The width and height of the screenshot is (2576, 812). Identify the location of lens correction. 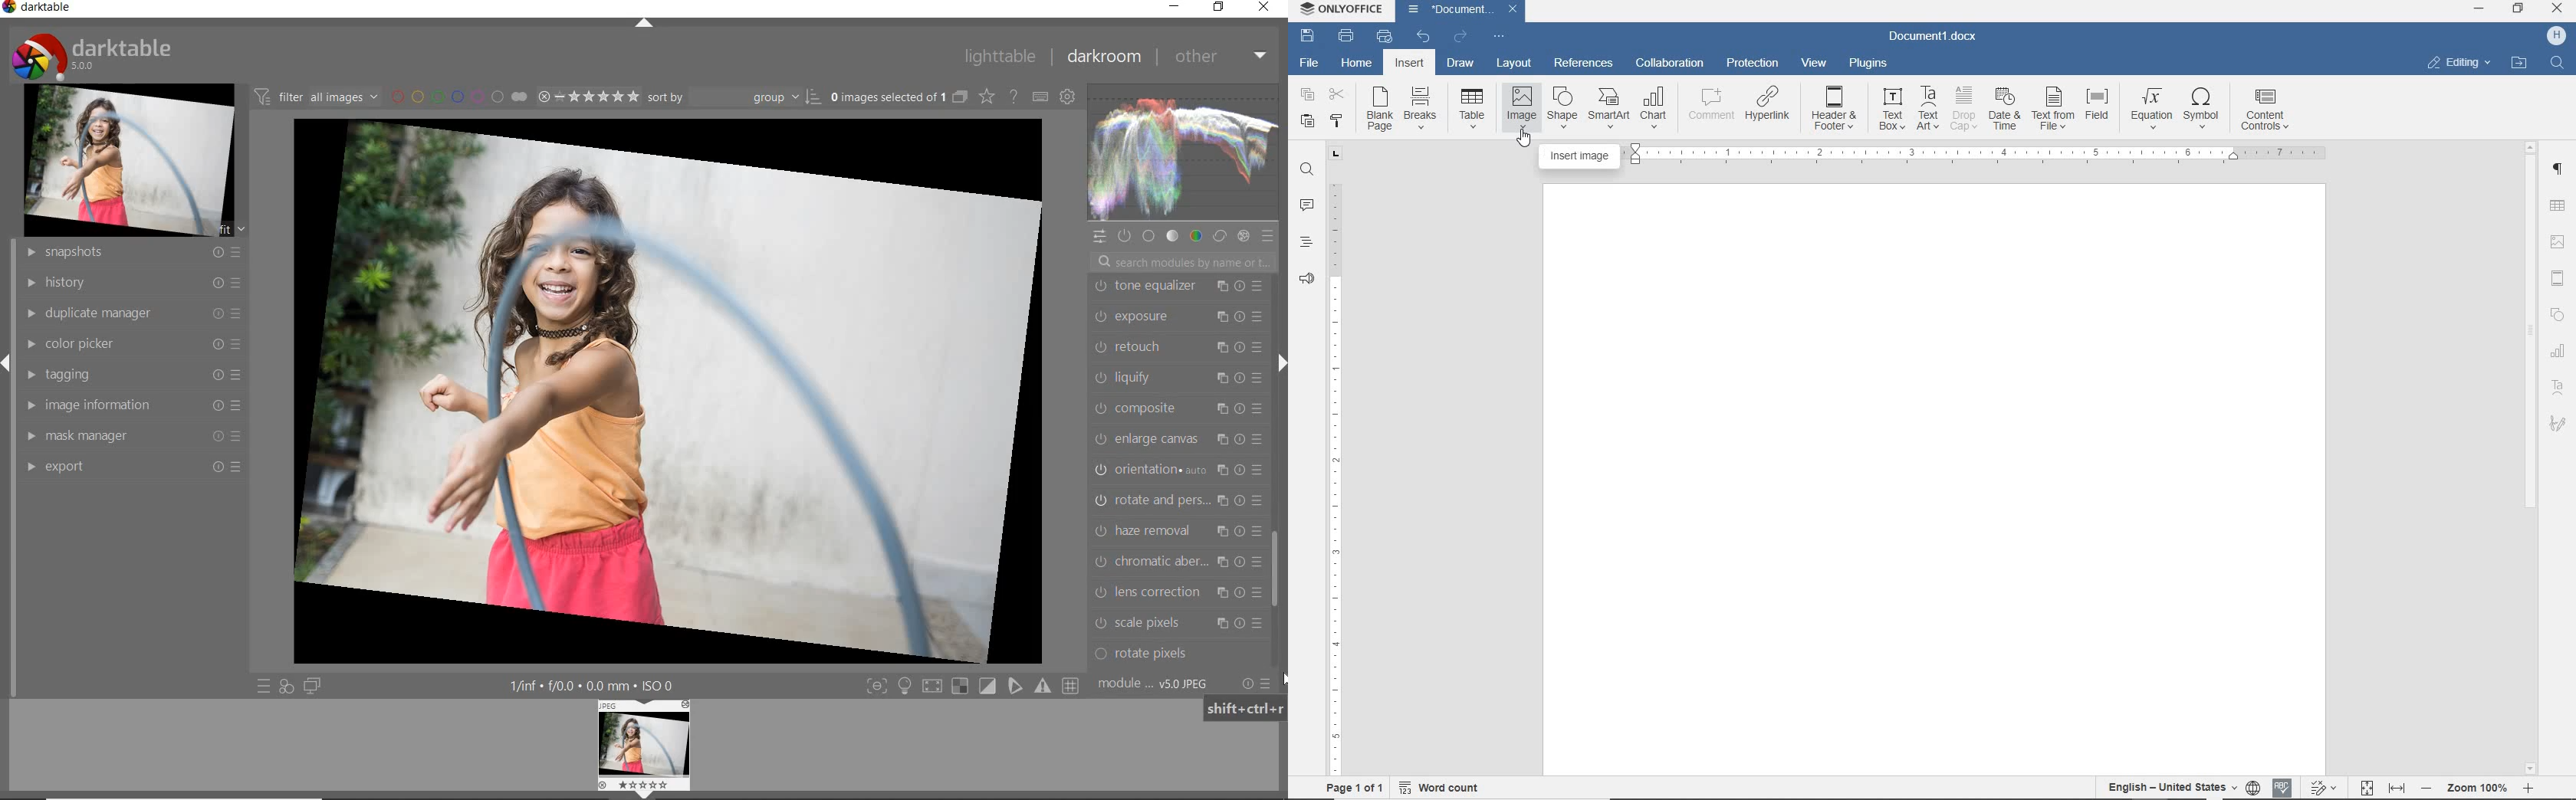
(1174, 592).